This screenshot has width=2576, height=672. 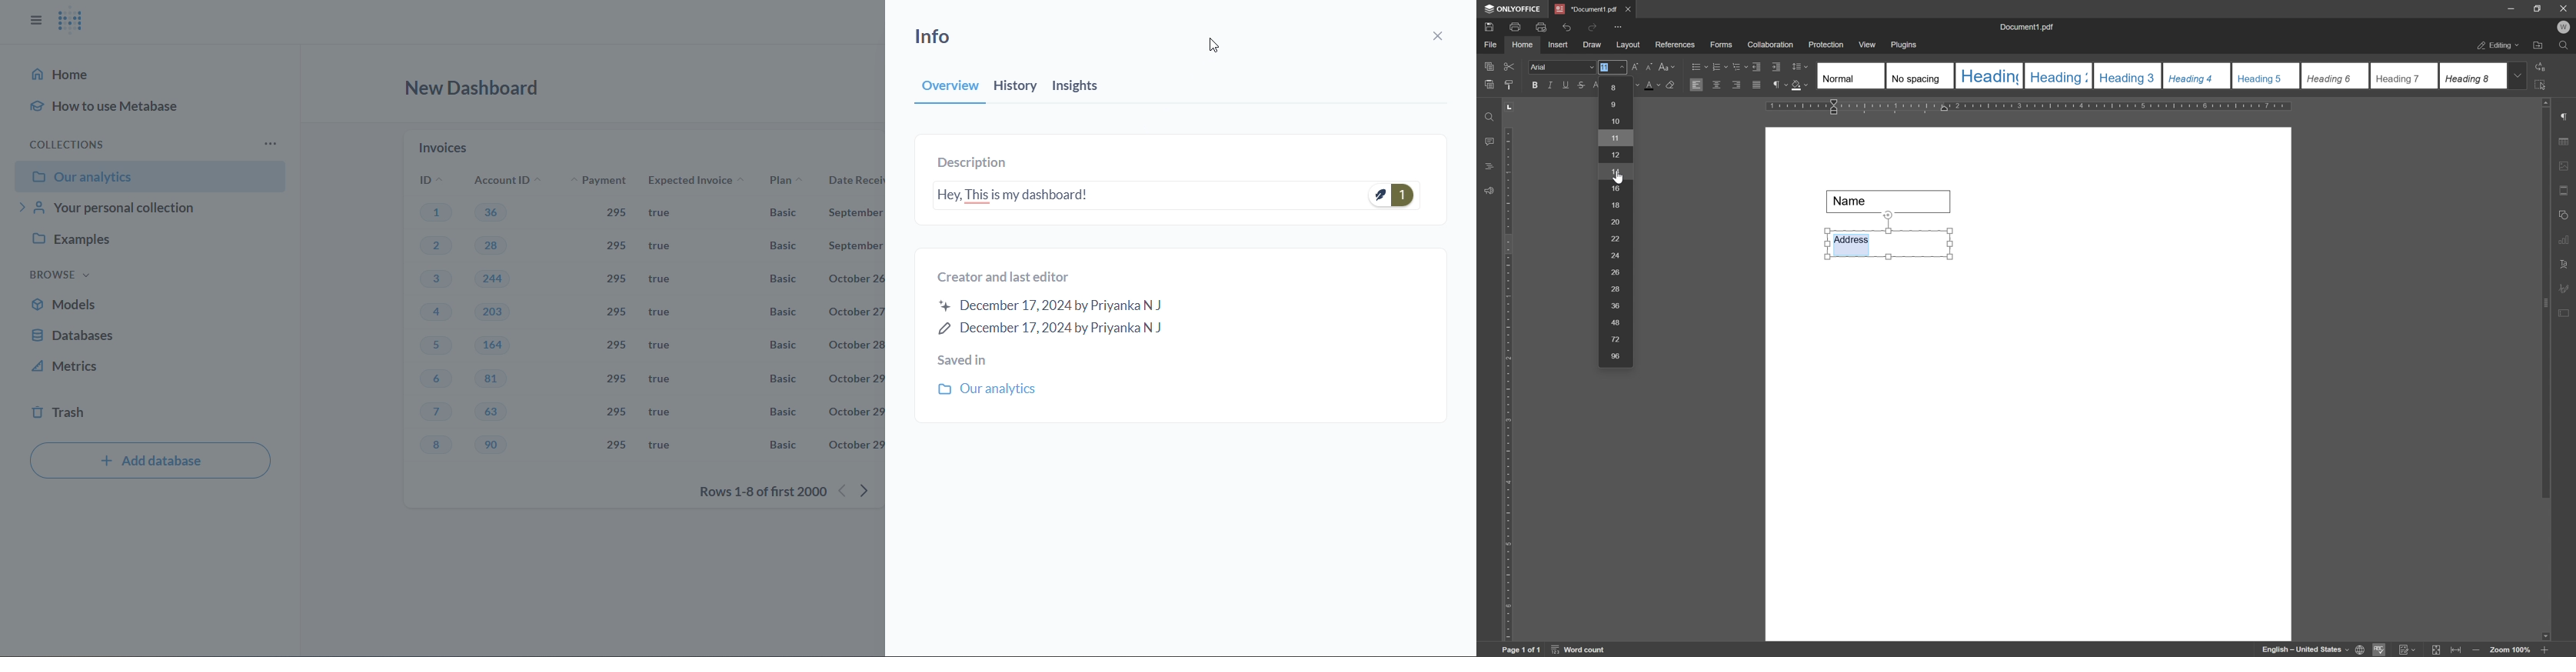 What do you see at coordinates (1592, 46) in the screenshot?
I see `draw` at bounding box center [1592, 46].